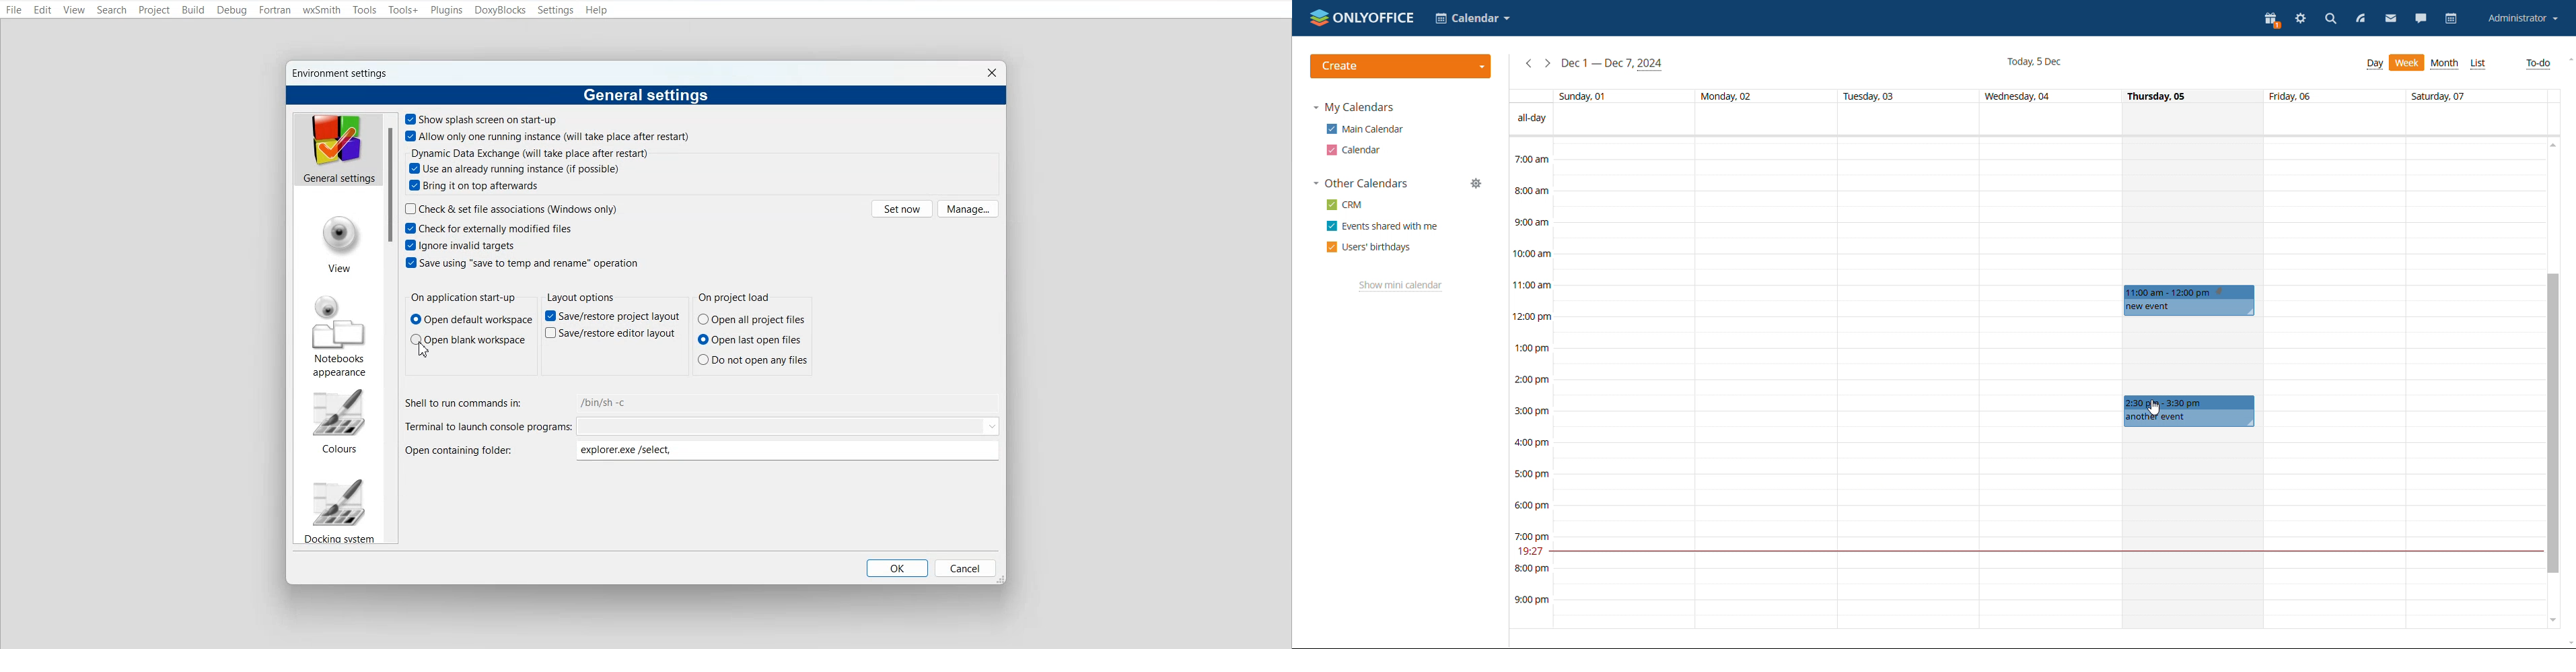 This screenshot has width=2576, height=672. Describe the element at coordinates (2553, 424) in the screenshot. I see `scrollbar` at that location.